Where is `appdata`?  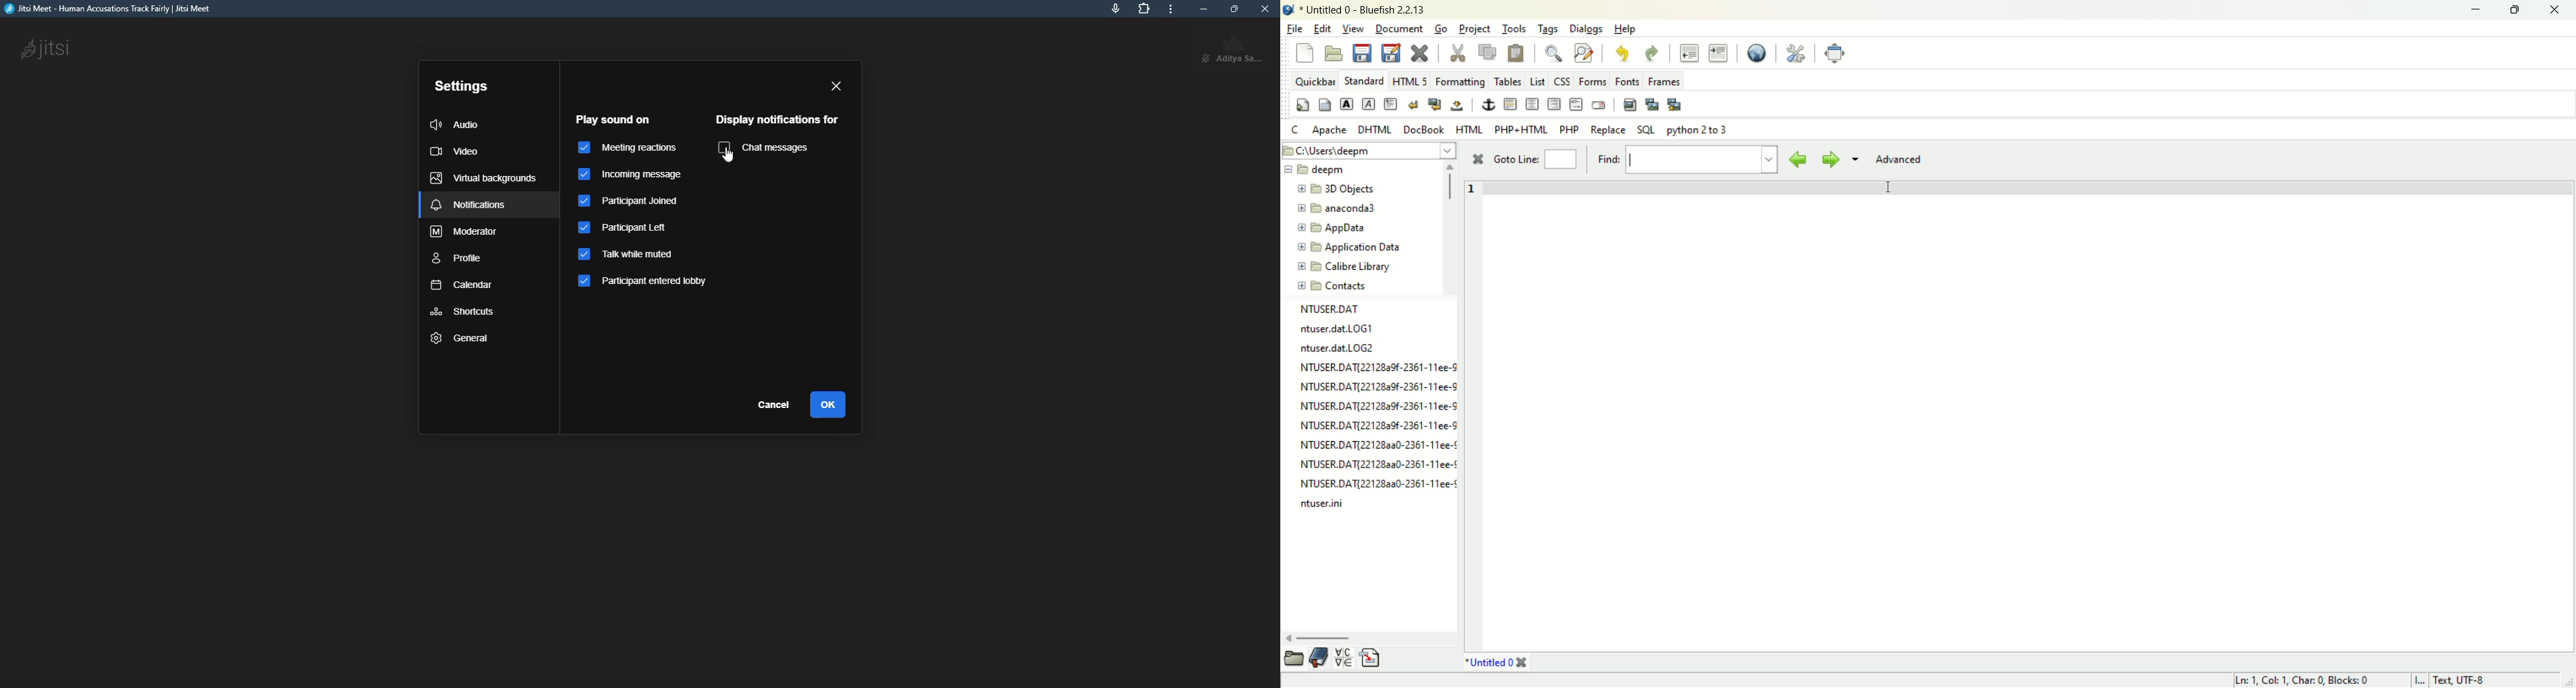
appdata is located at coordinates (1332, 229).